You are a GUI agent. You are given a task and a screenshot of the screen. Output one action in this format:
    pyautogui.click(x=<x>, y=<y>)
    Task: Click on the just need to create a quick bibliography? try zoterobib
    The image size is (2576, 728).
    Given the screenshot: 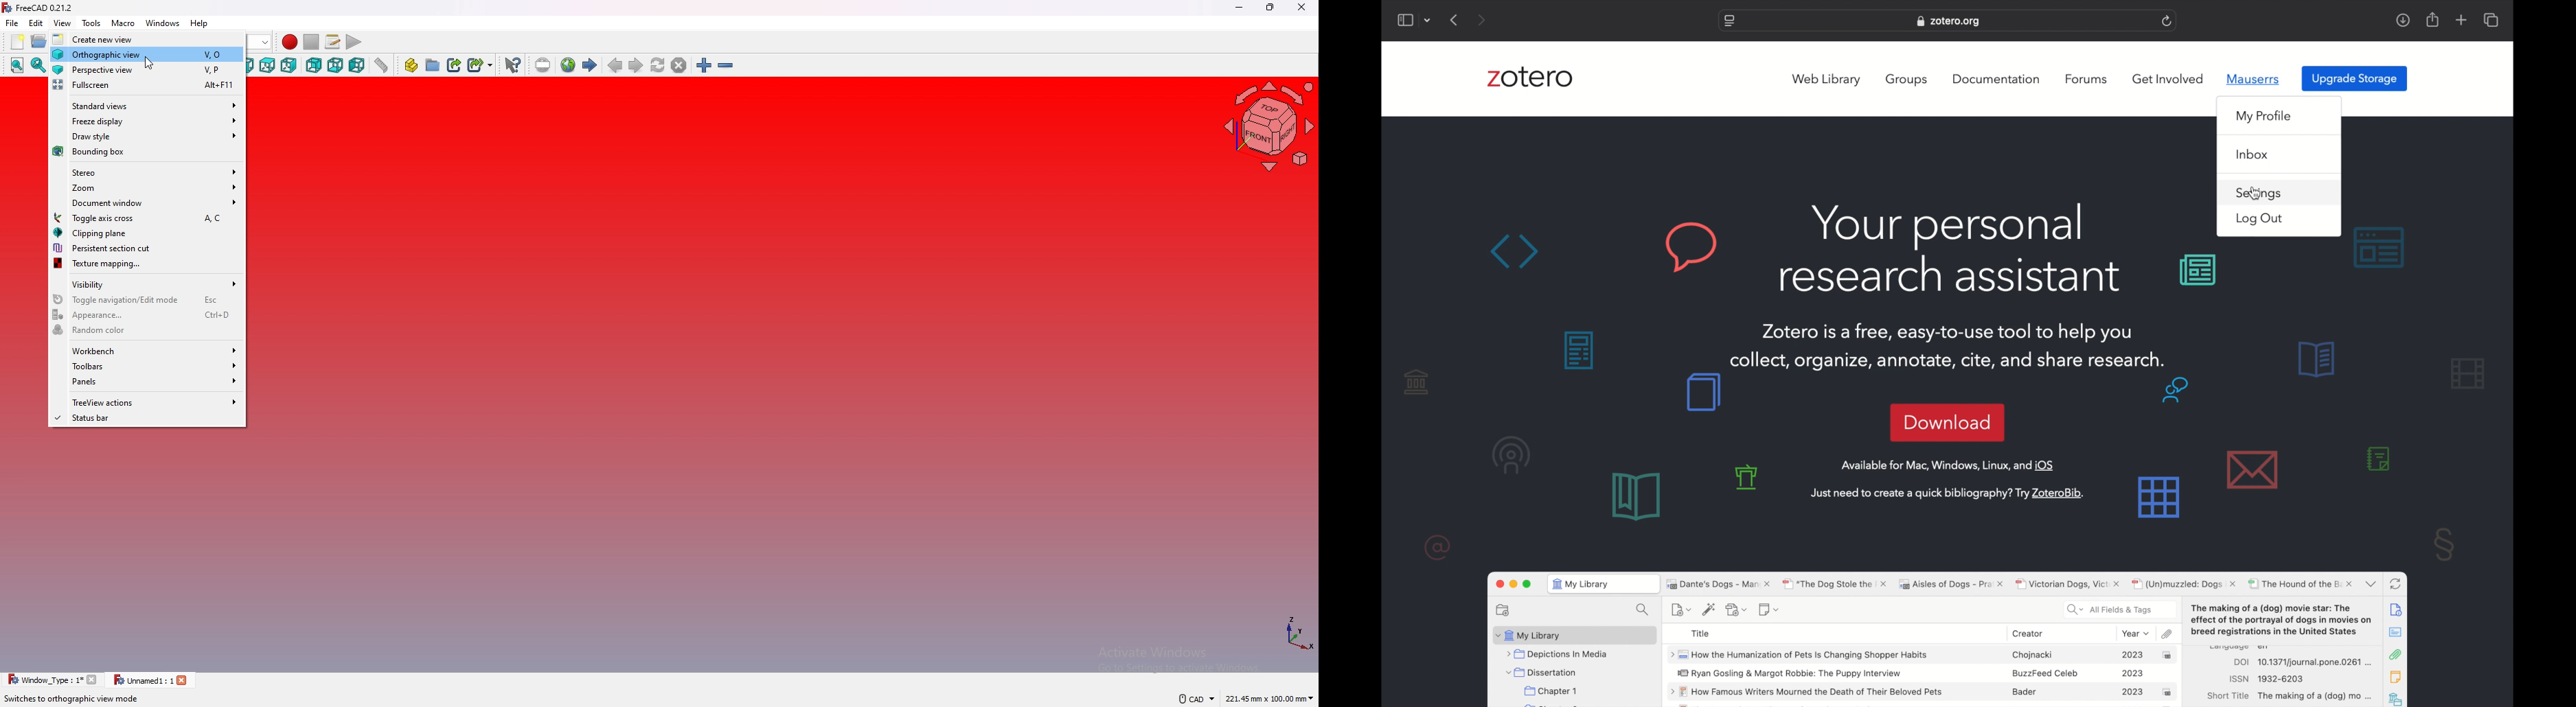 What is the action you would take?
    pyautogui.click(x=1946, y=493)
    